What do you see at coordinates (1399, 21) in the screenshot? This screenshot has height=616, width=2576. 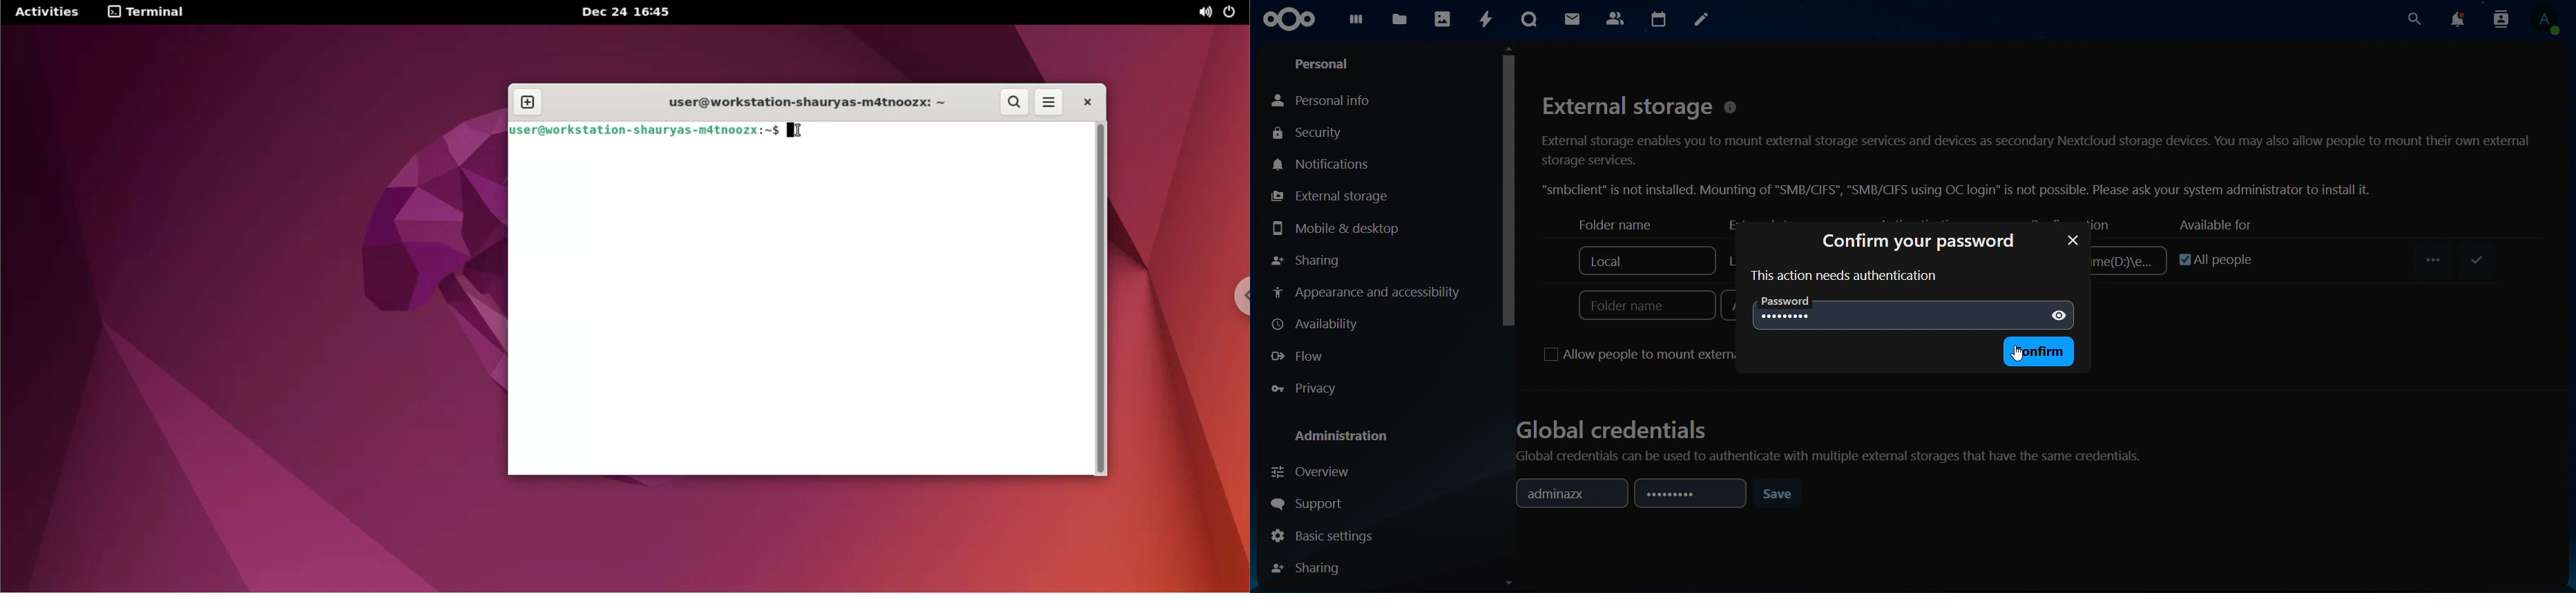 I see `files` at bounding box center [1399, 21].